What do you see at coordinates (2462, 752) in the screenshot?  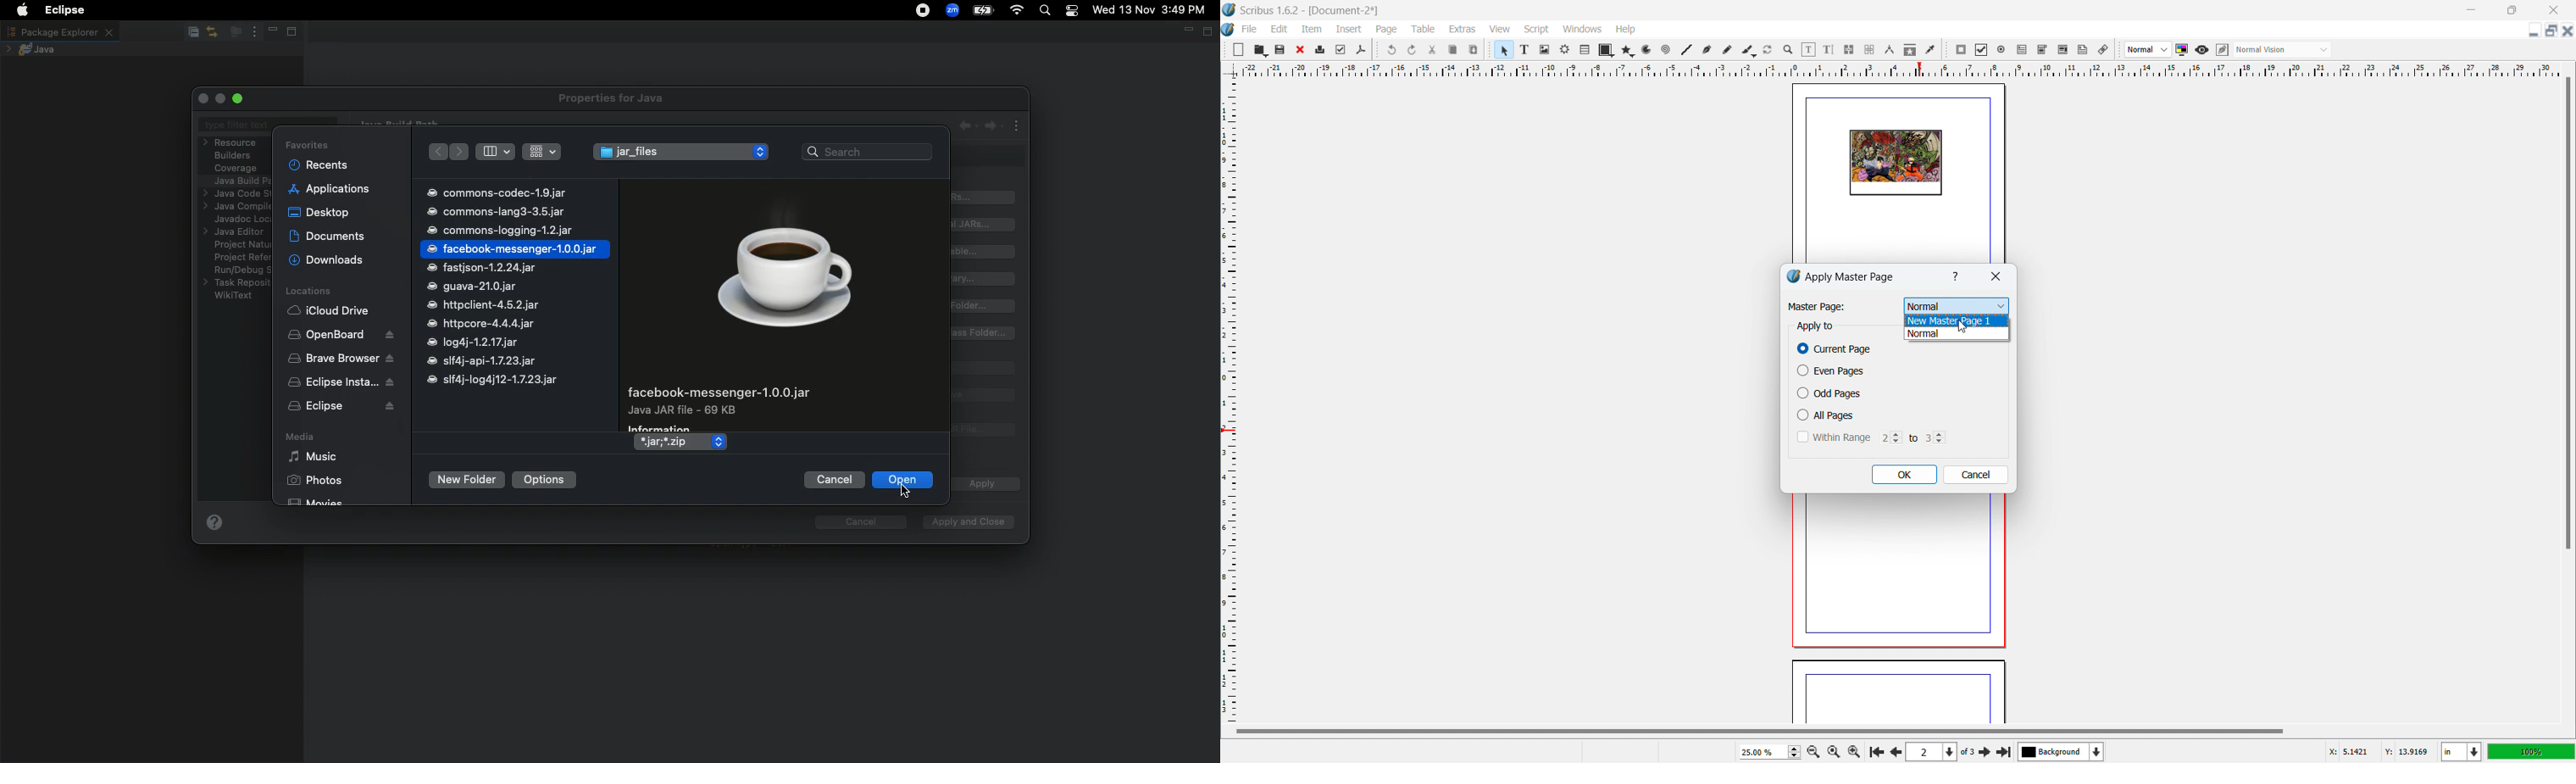 I see `unit of measurement` at bounding box center [2462, 752].